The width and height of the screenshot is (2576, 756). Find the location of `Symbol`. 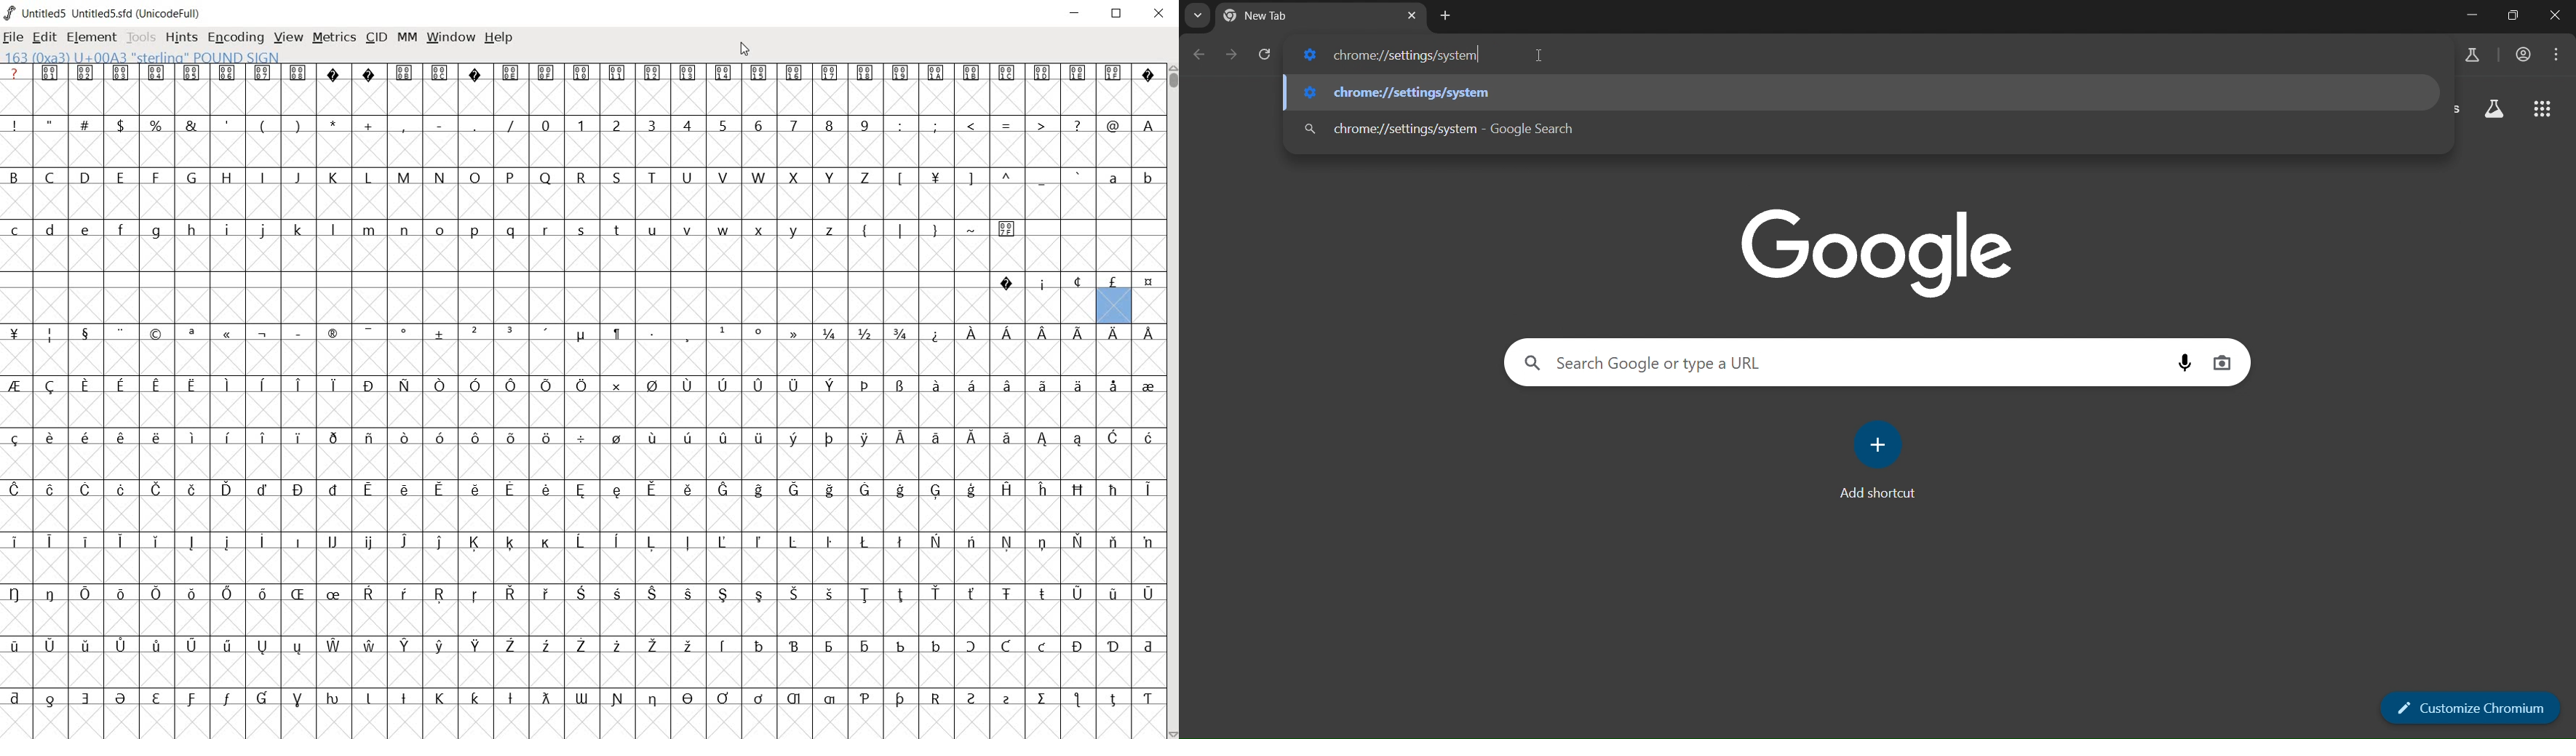

Symbol is located at coordinates (653, 385).